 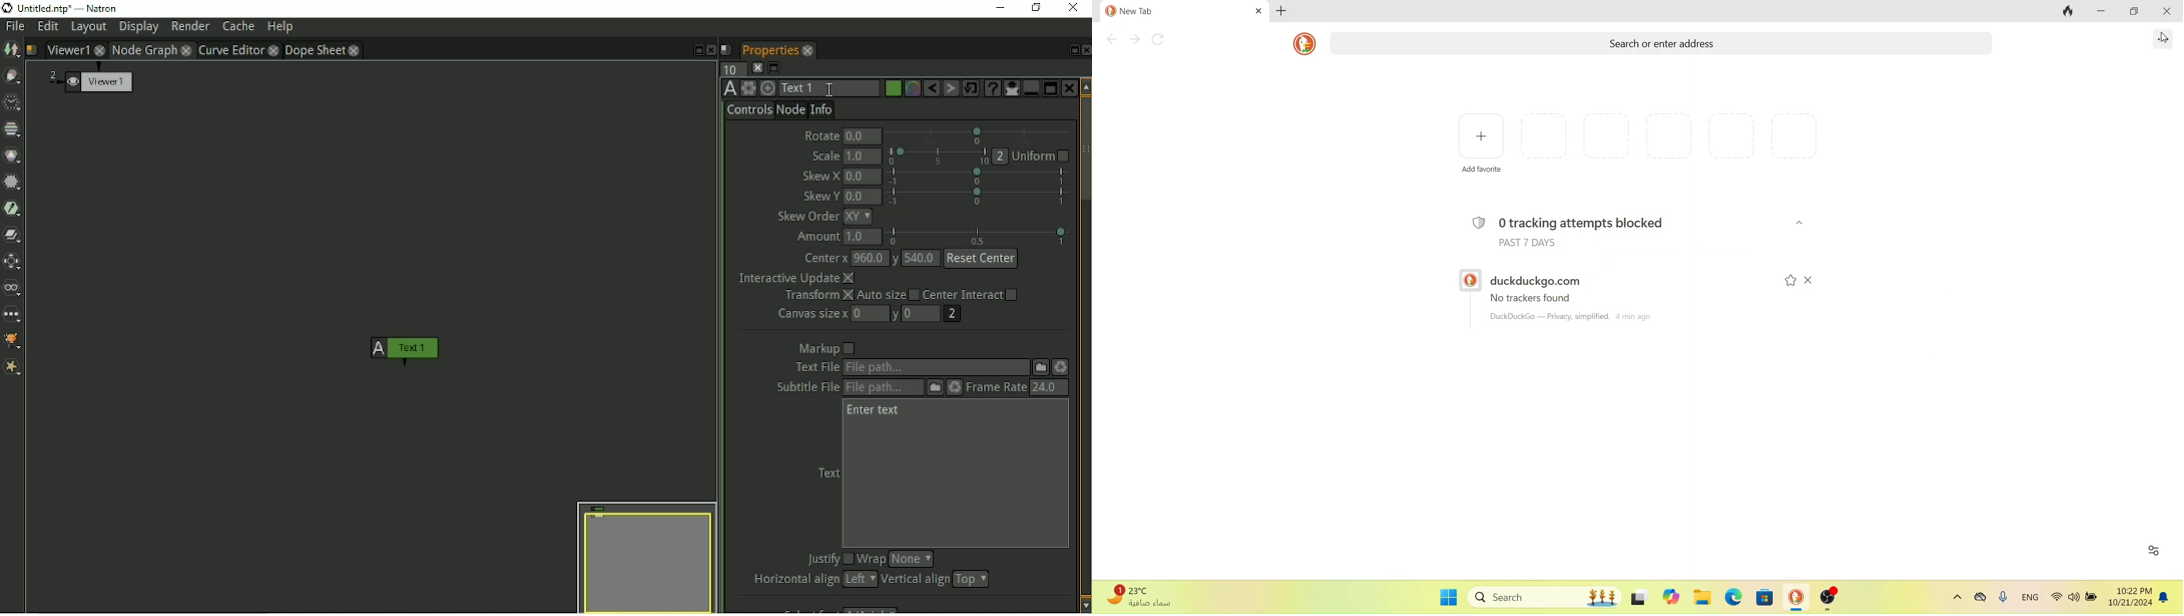 I want to click on Justify, so click(x=828, y=559).